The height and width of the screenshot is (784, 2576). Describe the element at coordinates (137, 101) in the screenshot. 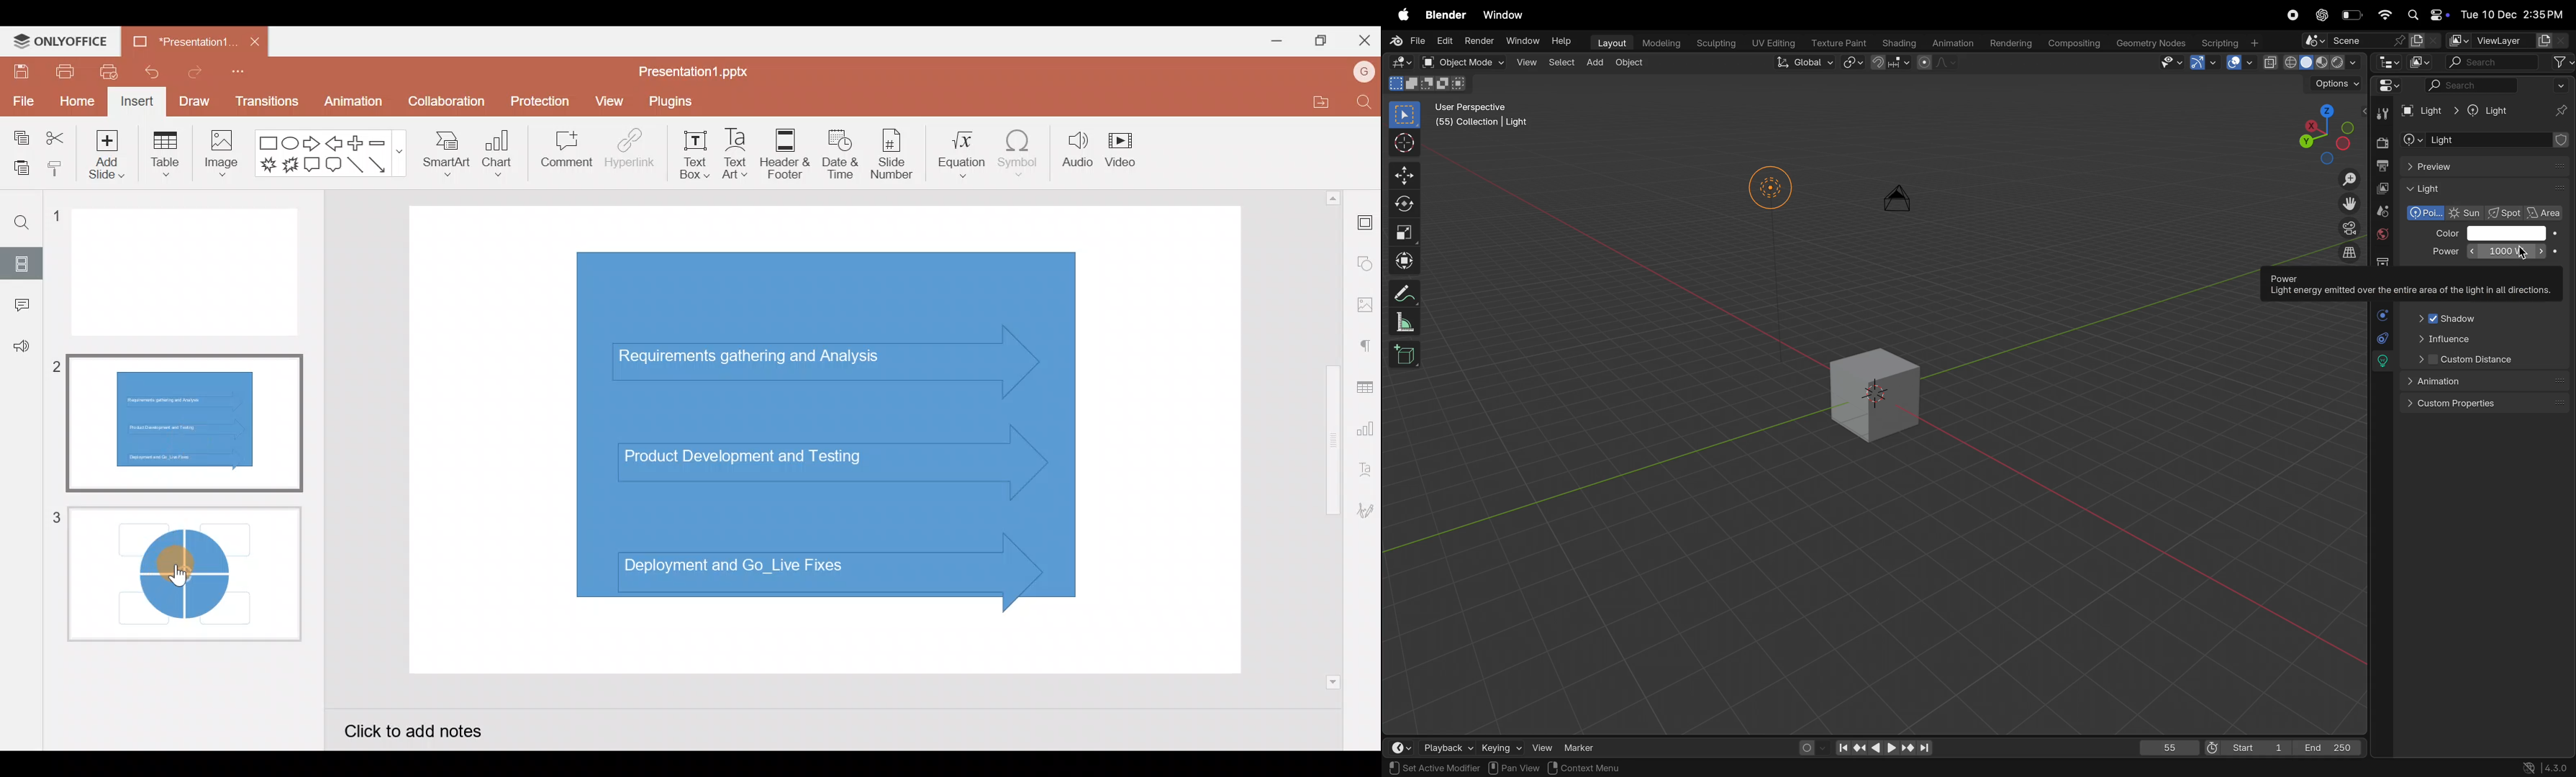

I see `Insert` at that location.